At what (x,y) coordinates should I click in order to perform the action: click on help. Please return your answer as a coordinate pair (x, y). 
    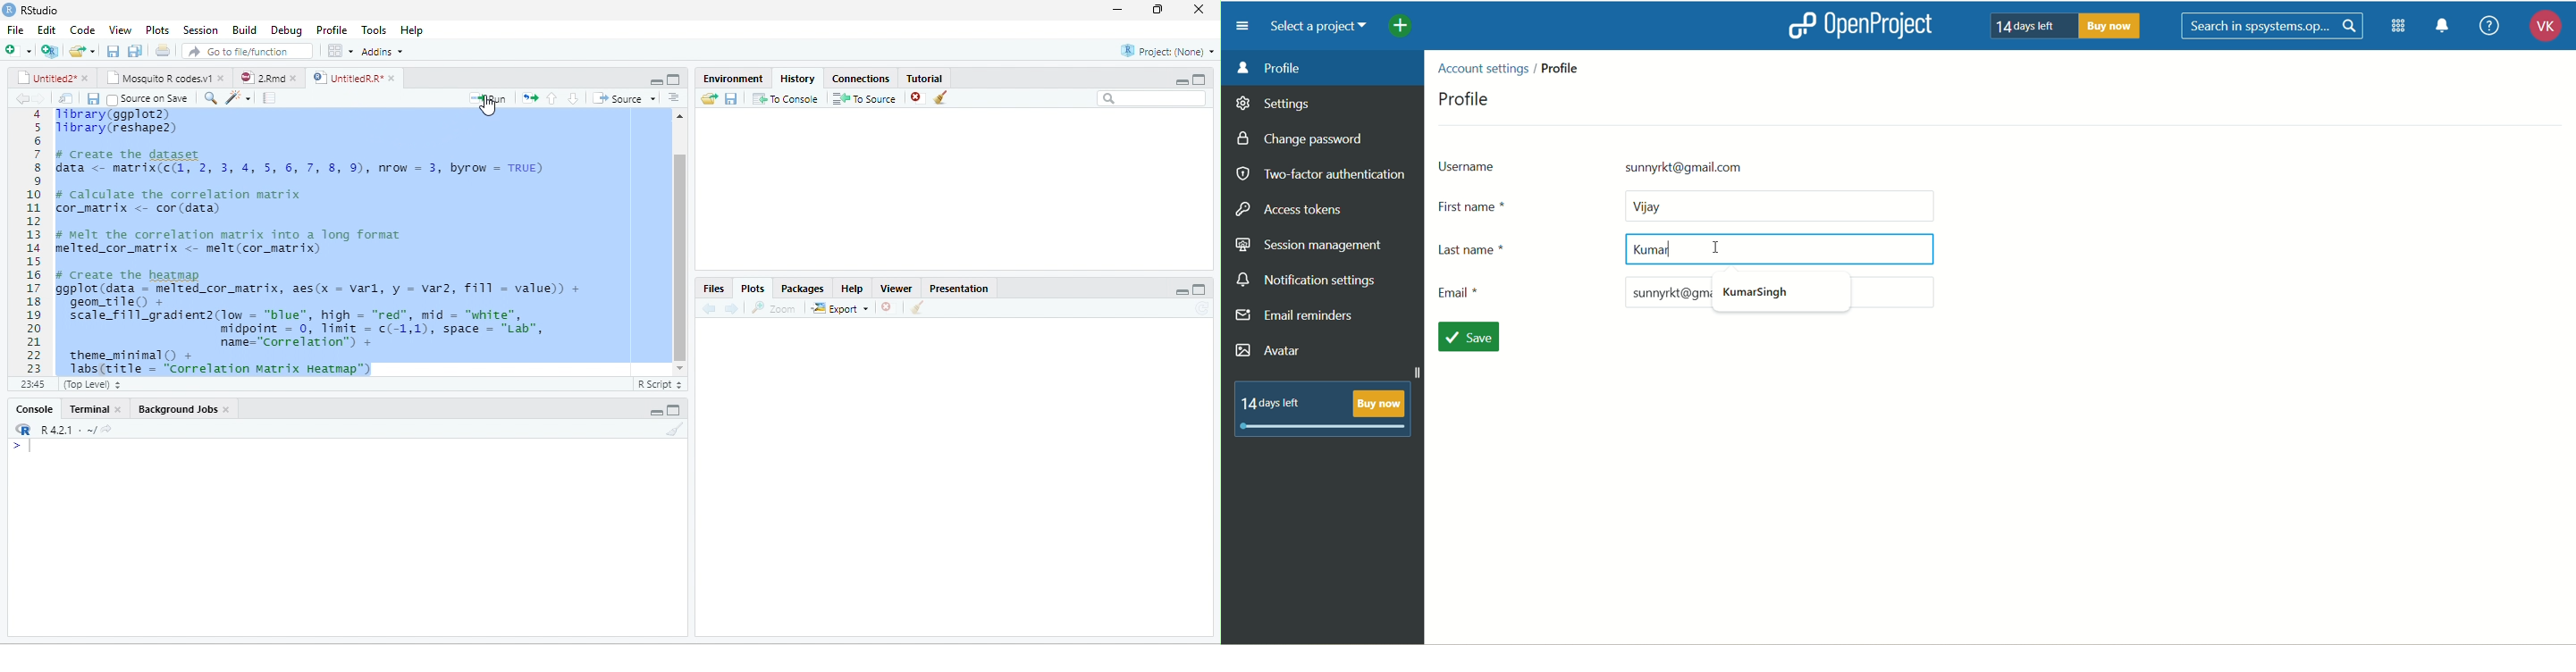
    Looking at the image, I should click on (850, 288).